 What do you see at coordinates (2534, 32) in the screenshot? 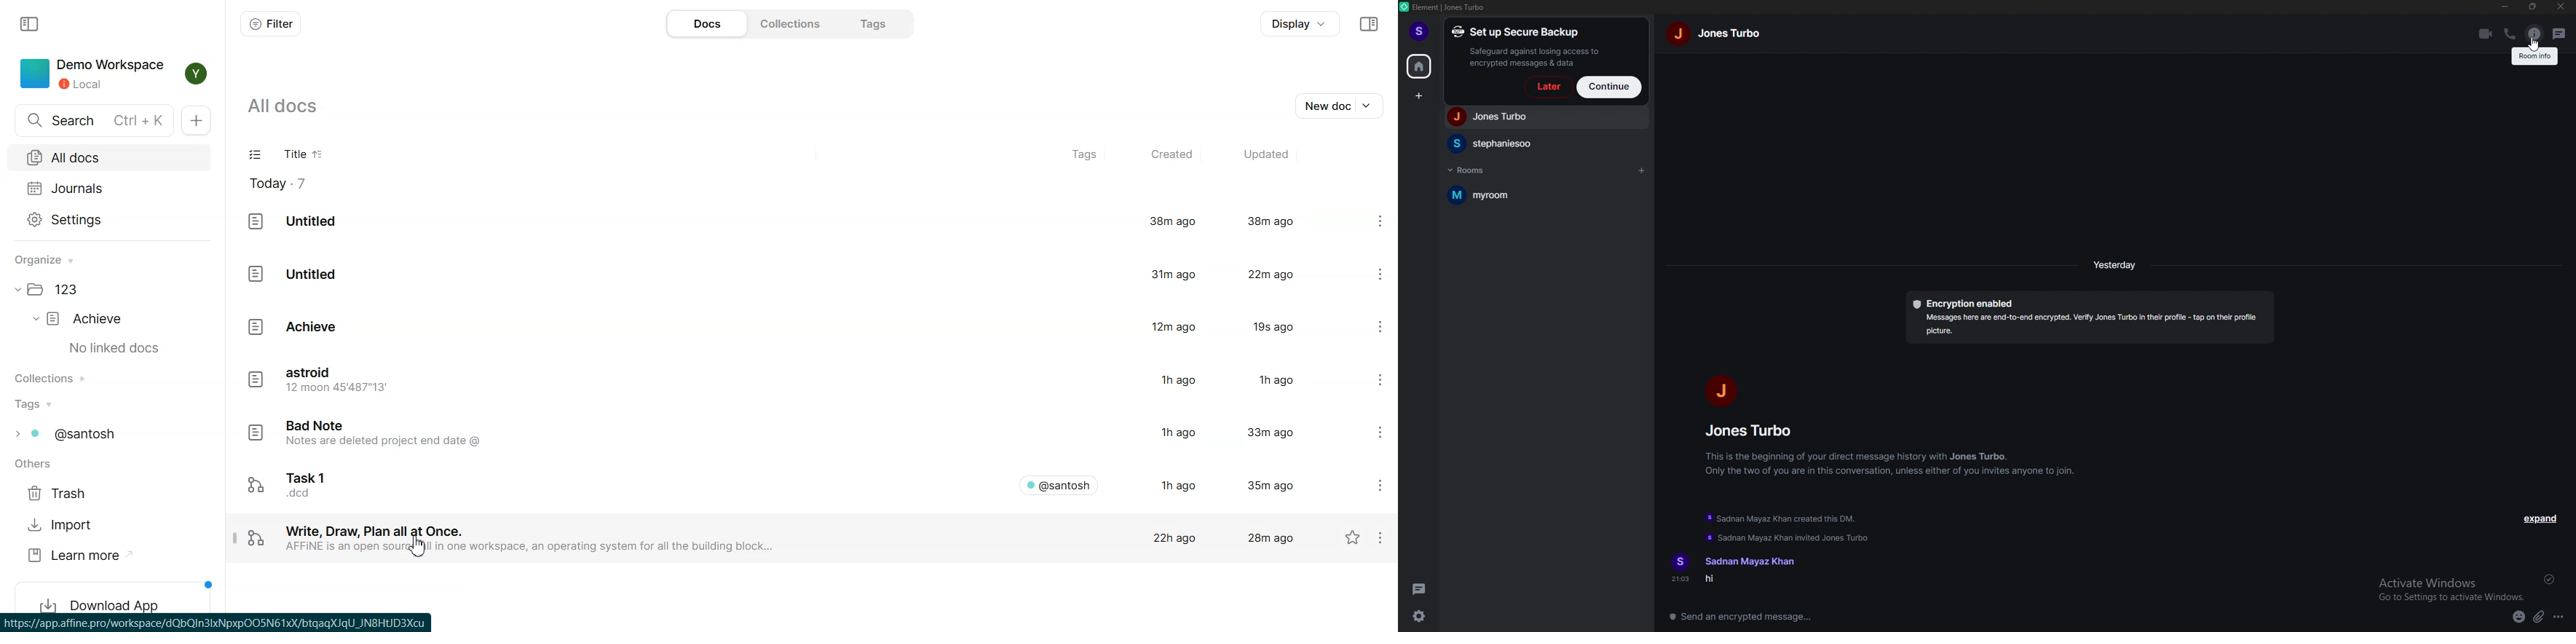
I see `room info` at bounding box center [2534, 32].